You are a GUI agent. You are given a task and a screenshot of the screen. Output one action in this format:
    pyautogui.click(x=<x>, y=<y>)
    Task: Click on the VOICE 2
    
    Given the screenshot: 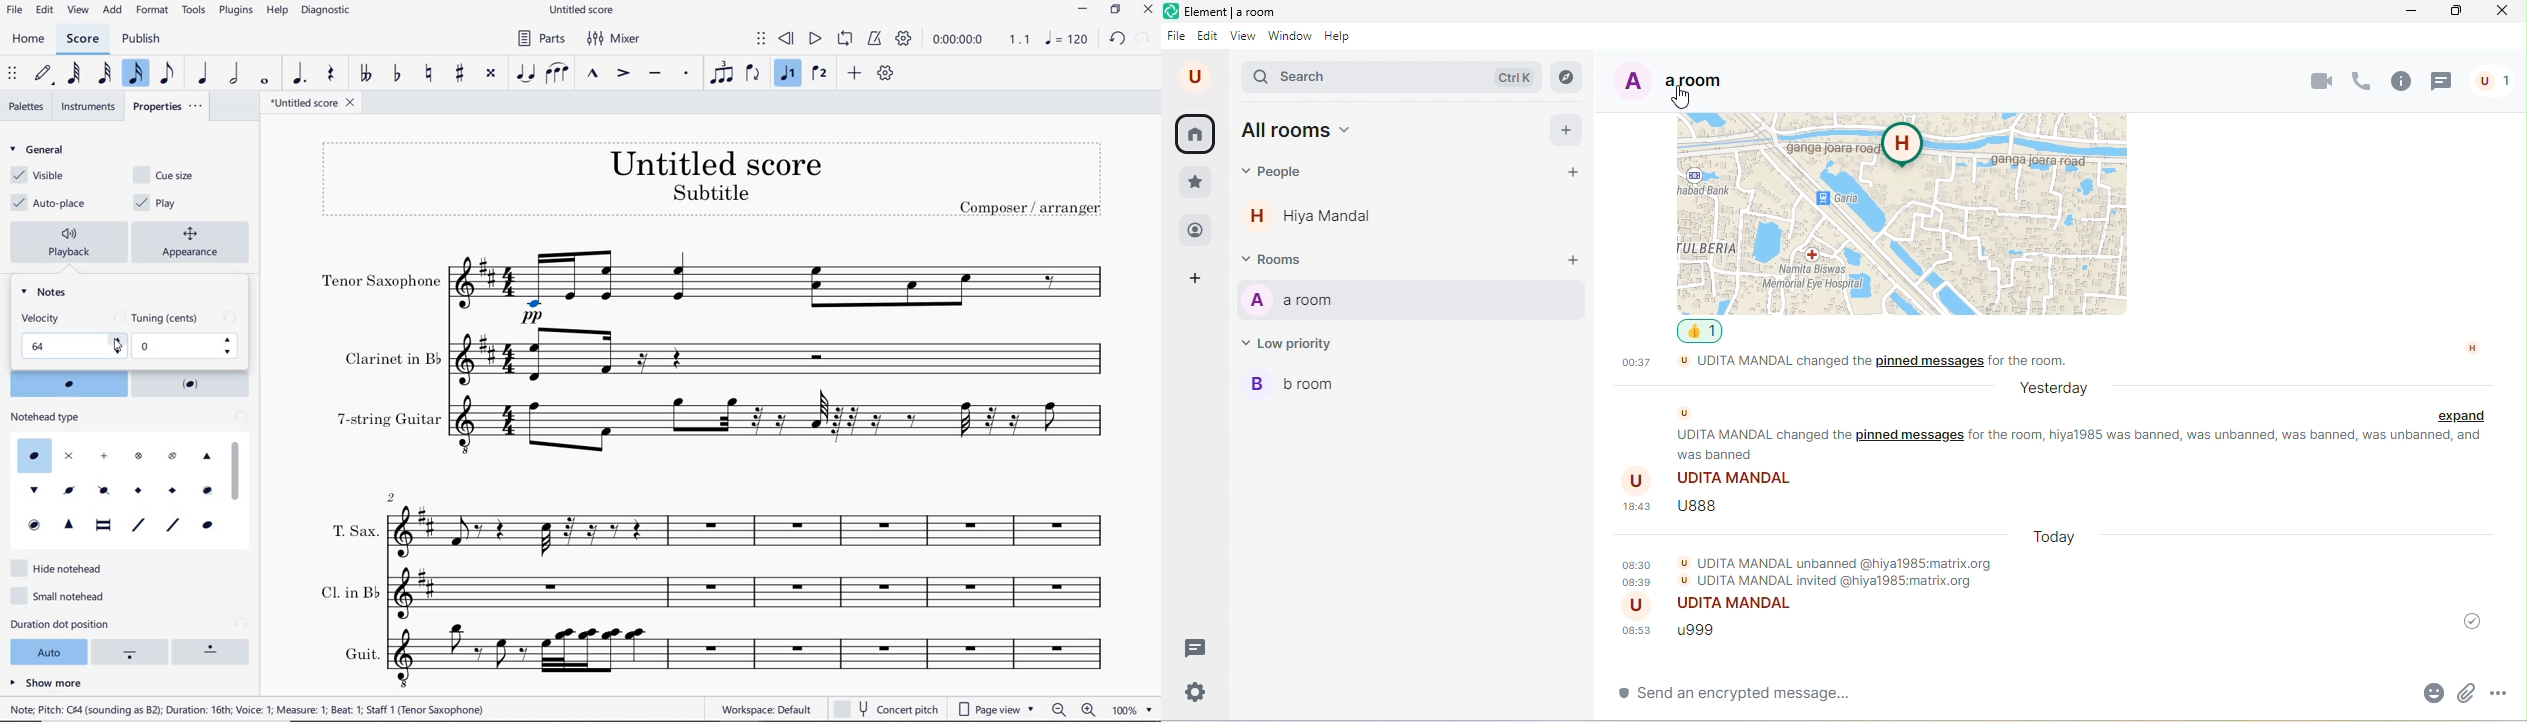 What is the action you would take?
    pyautogui.click(x=822, y=73)
    